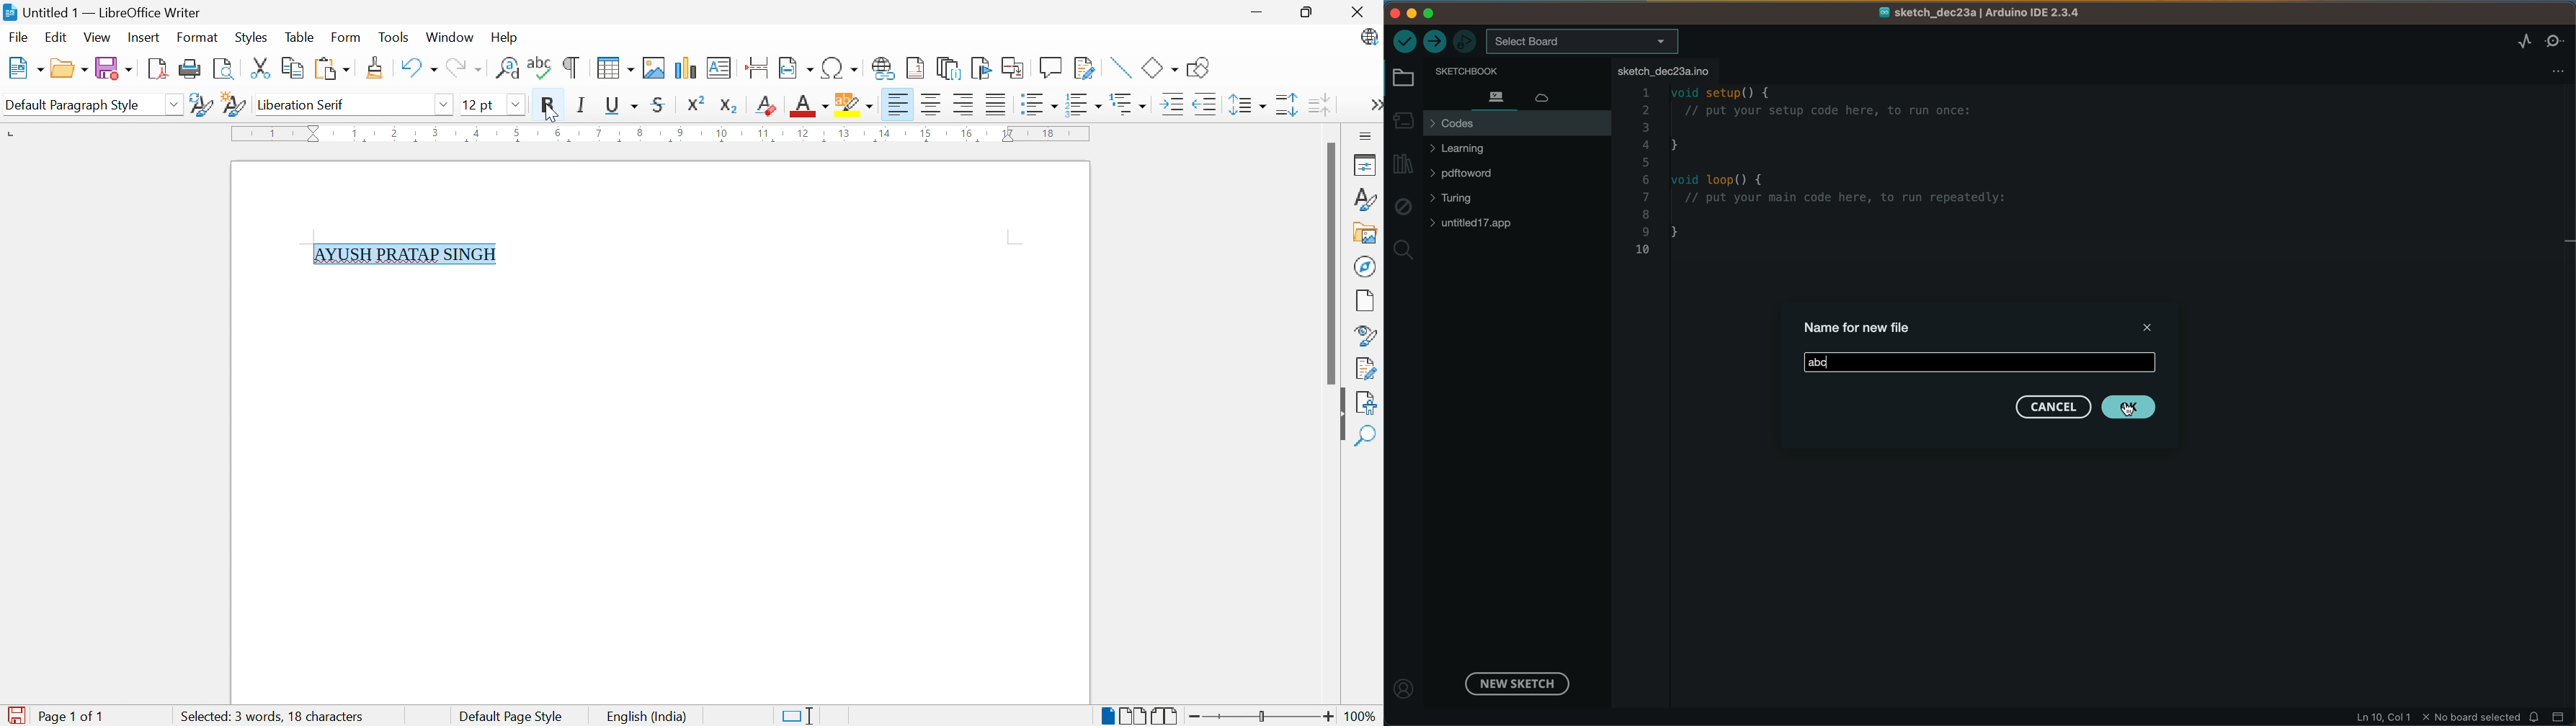  Describe the element at coordinates (98, 36) in the screenshot. I see `View` at that location.